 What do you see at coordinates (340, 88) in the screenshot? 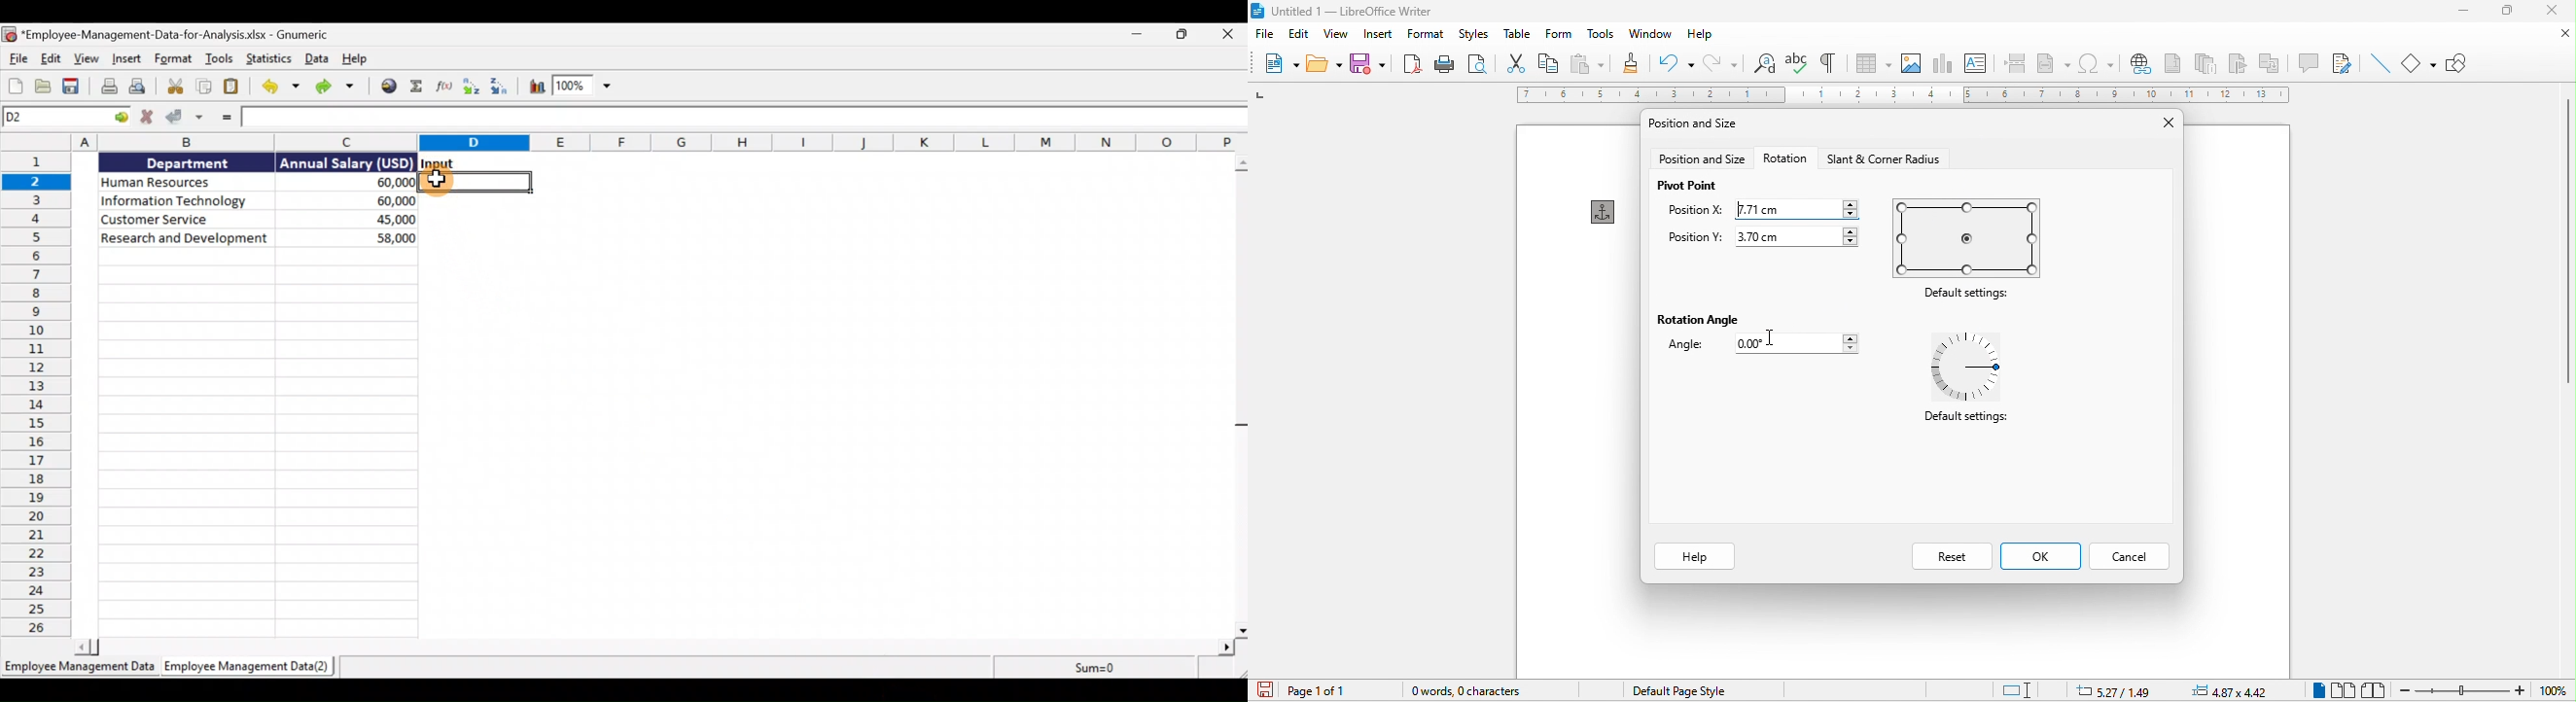
I see `Redo undone action` at bounding box center [340, 88].